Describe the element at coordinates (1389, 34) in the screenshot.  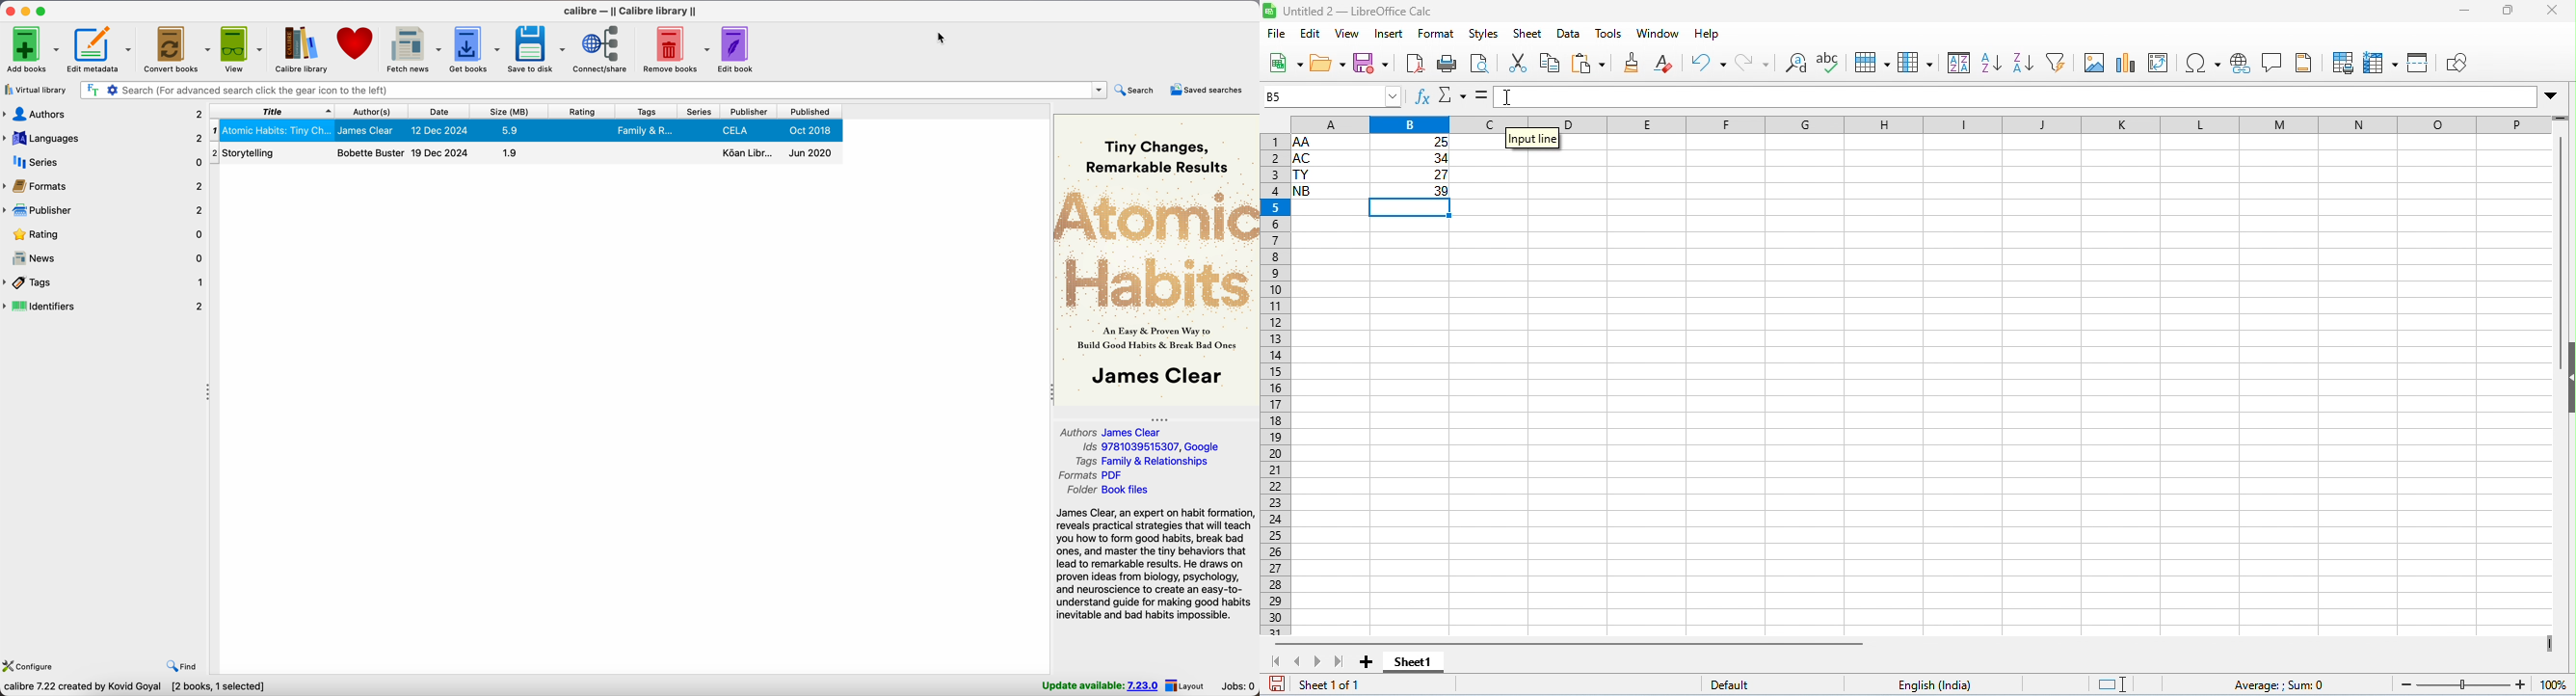
I see `insert` at that location.